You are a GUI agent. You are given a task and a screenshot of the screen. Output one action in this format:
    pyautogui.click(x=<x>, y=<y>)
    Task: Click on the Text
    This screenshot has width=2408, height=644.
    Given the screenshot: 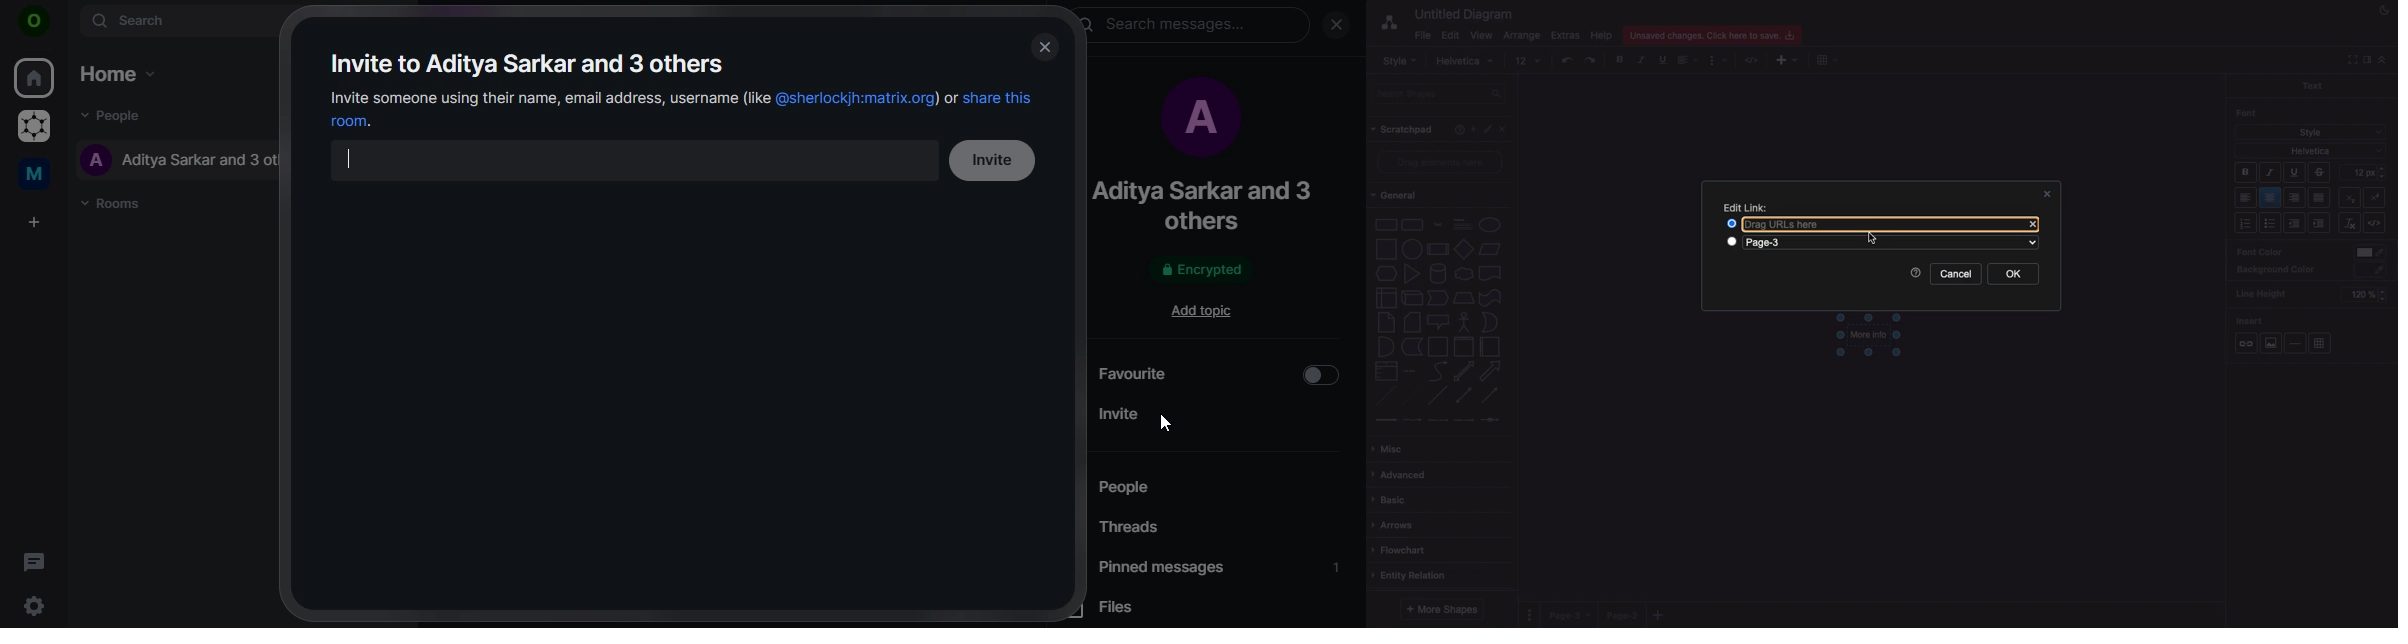 What is the action you would take?
    pyautogui.click(x=2312, y=85)
    